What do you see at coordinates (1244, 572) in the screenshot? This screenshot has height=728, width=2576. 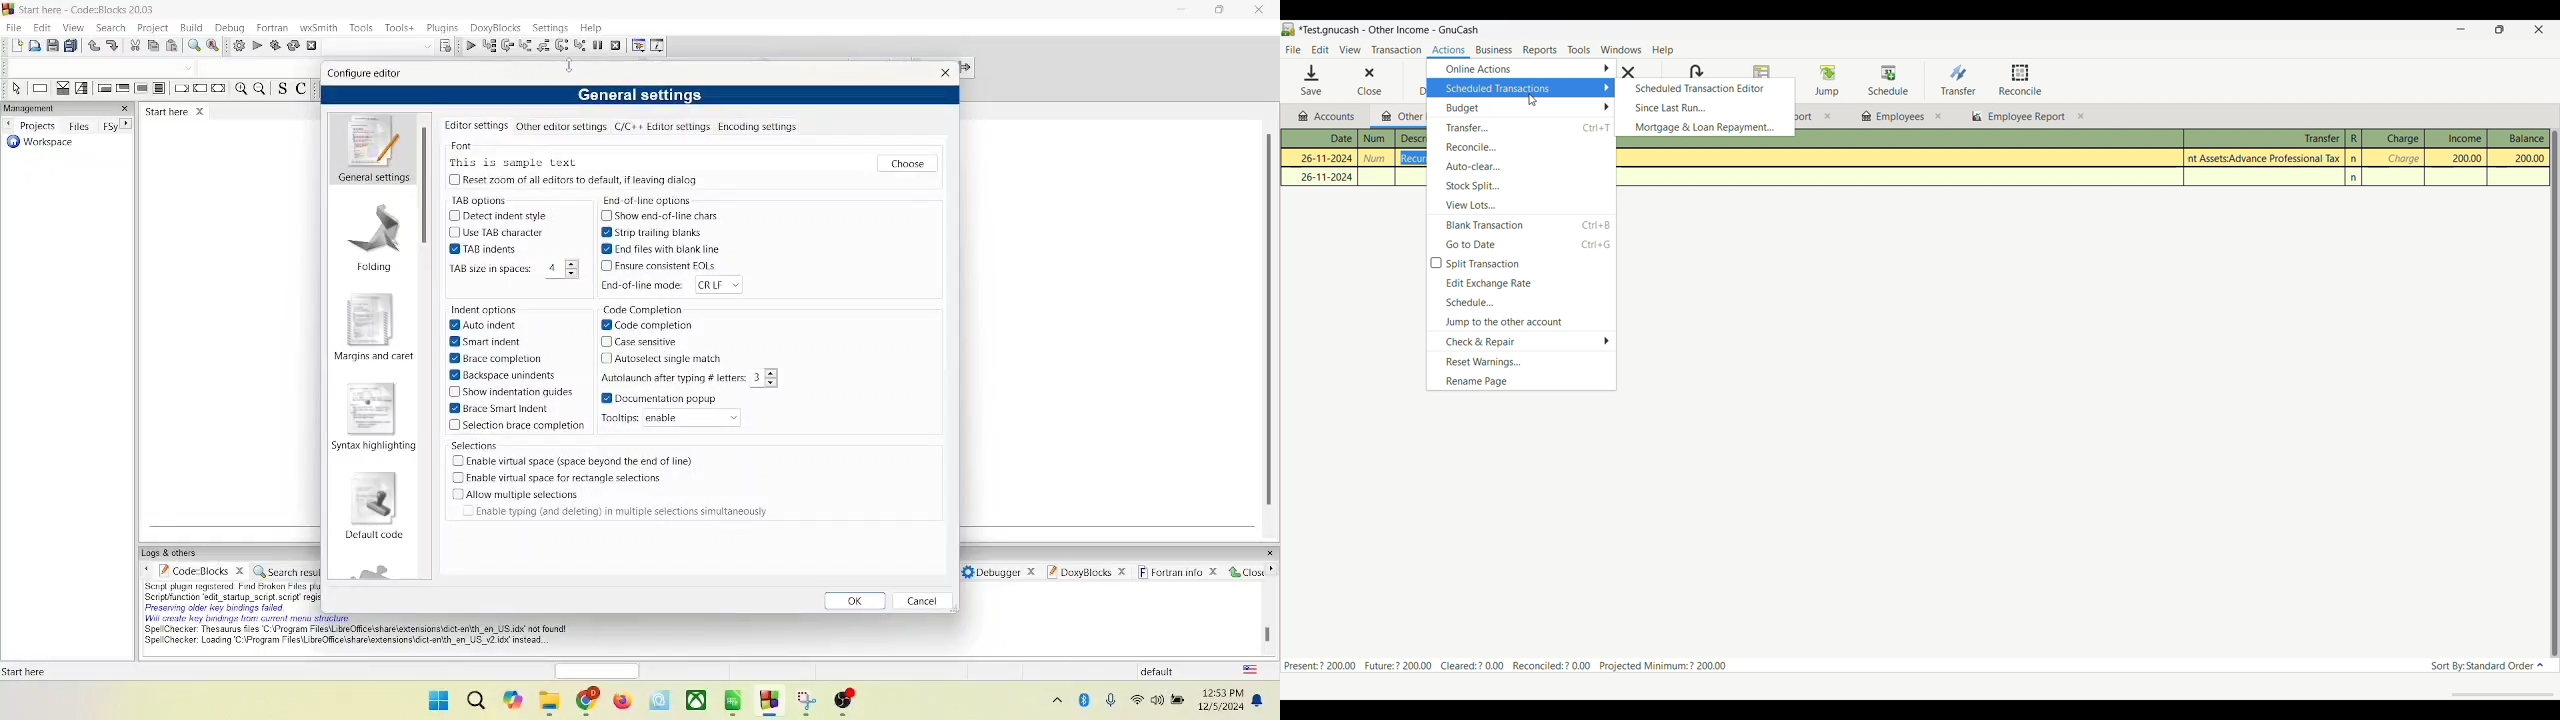 I see `close` at bounding box center [1244, 572].